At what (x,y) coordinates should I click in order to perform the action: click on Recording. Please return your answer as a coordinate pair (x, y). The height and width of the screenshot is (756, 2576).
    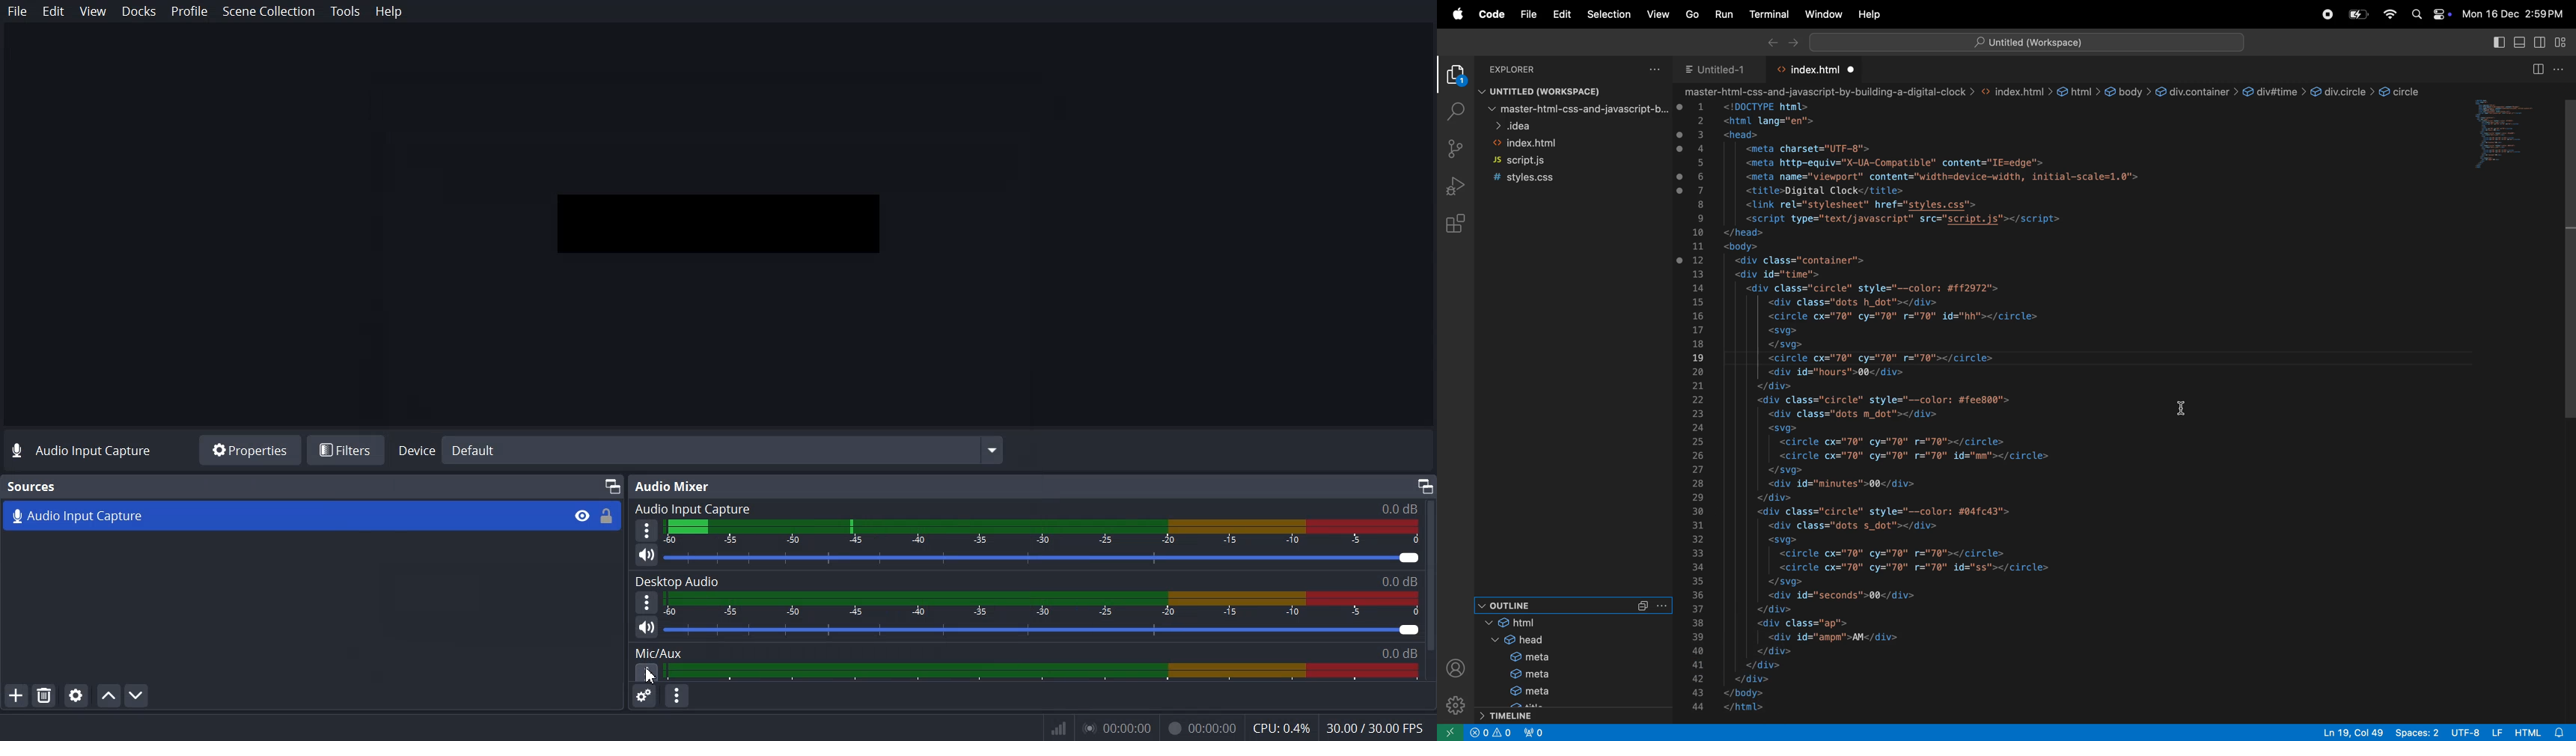
    Looking at the image, I should click on (1202, 729).